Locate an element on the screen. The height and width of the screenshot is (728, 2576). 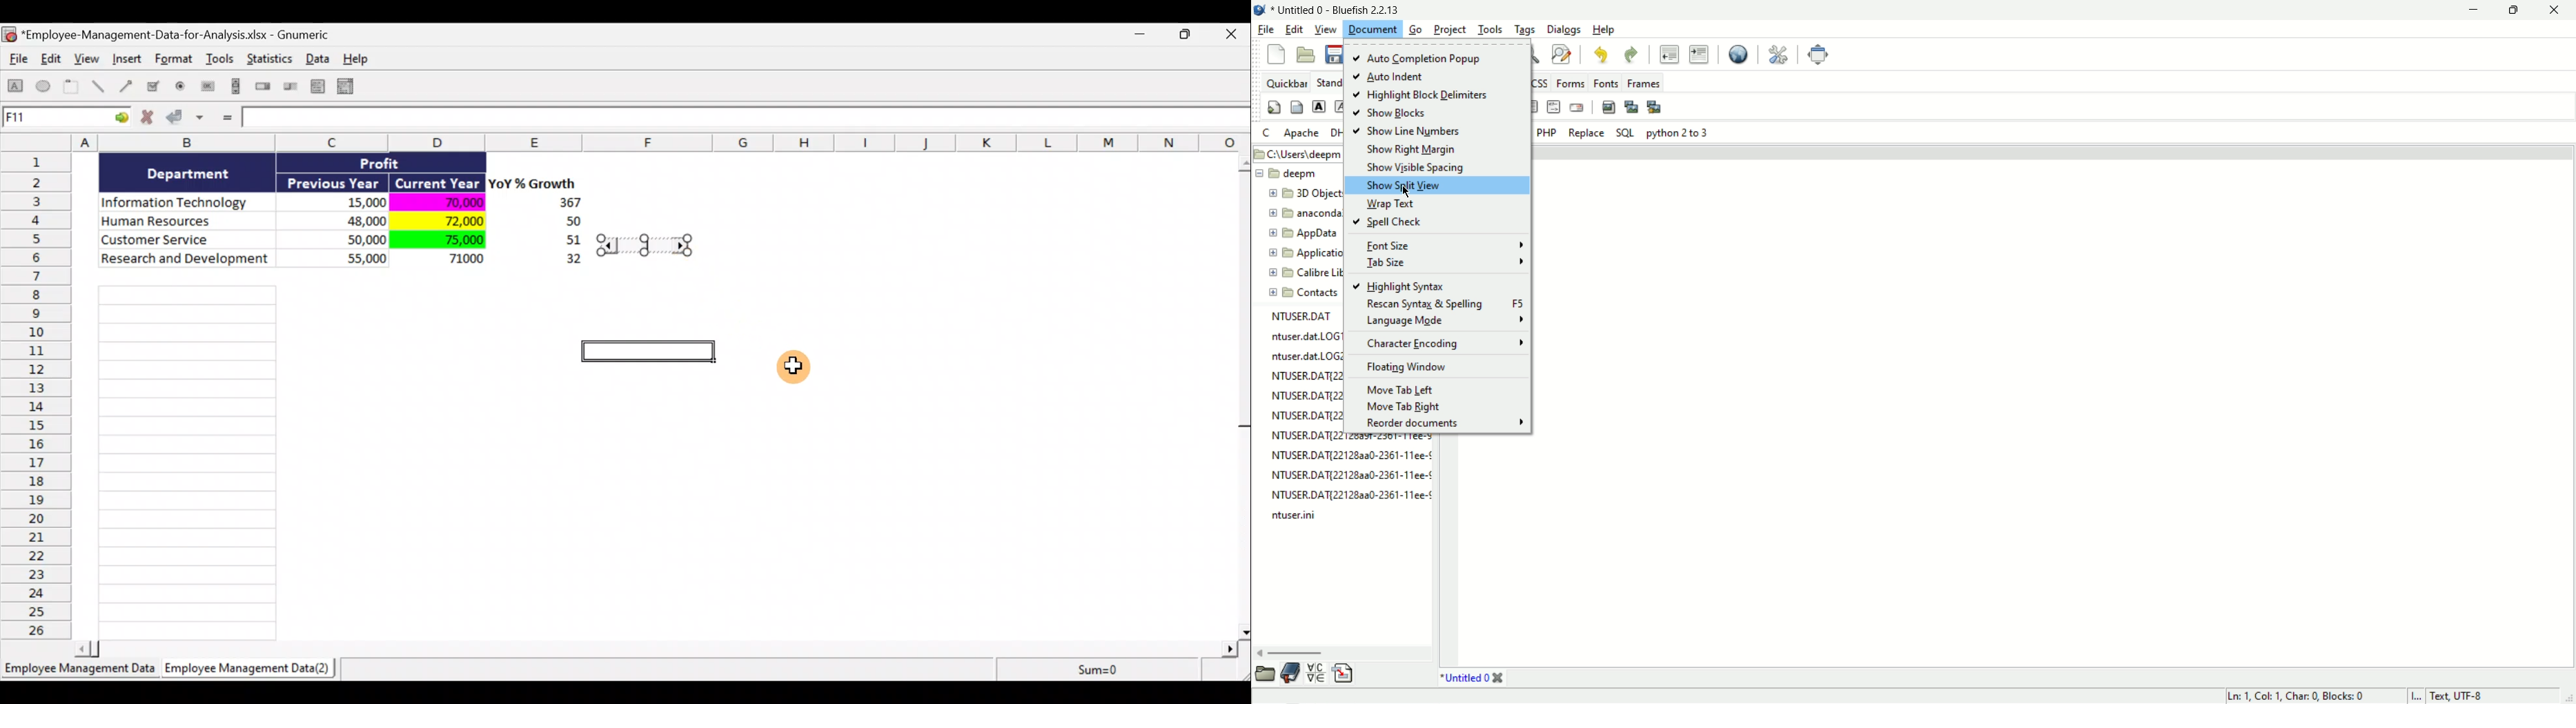
preferences is located at coordinates (1780, 55).